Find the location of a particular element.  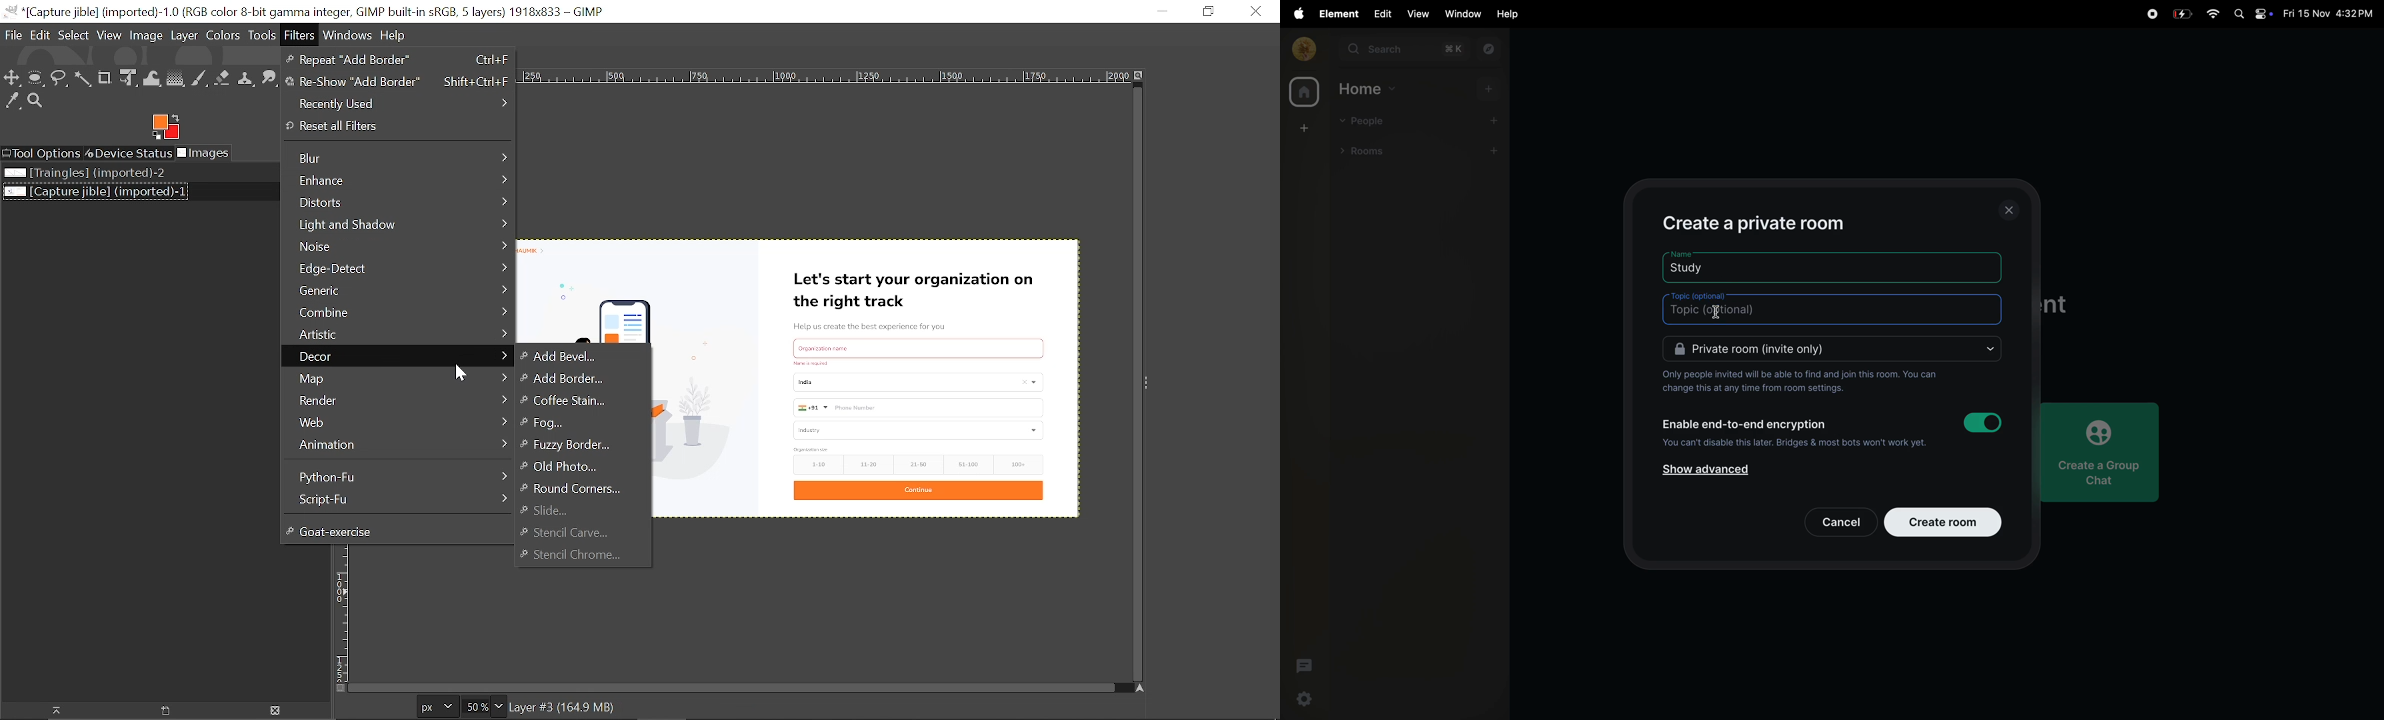

create private room is located at coordinates (1770, 222).